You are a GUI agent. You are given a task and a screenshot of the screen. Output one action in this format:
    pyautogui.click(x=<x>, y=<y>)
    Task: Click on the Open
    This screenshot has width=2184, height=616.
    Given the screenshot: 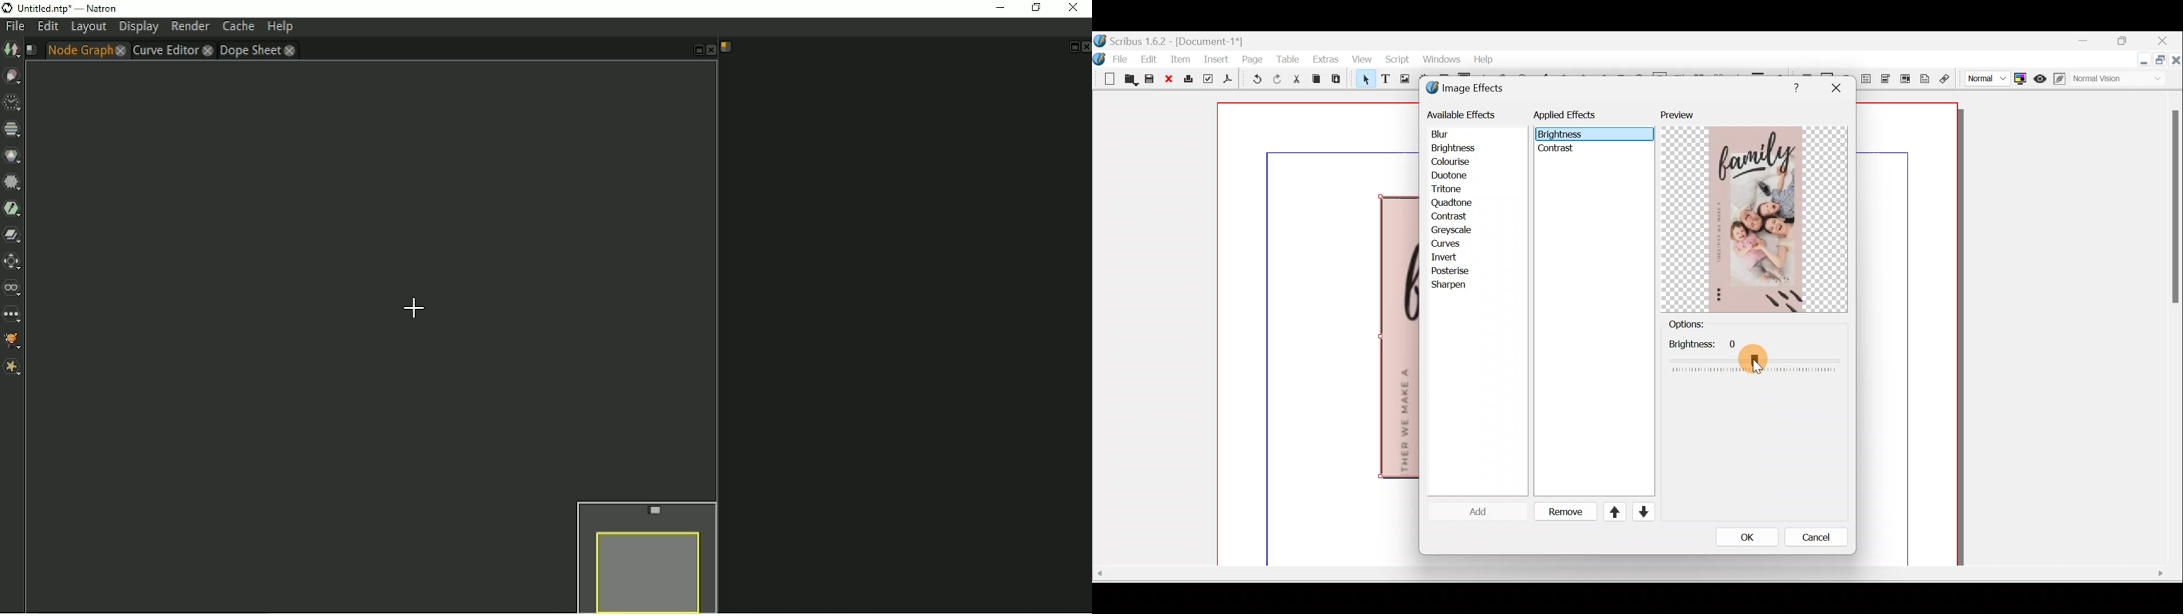 What is the action you would take?
    pyautogui.click(x=1129, y=81)
    